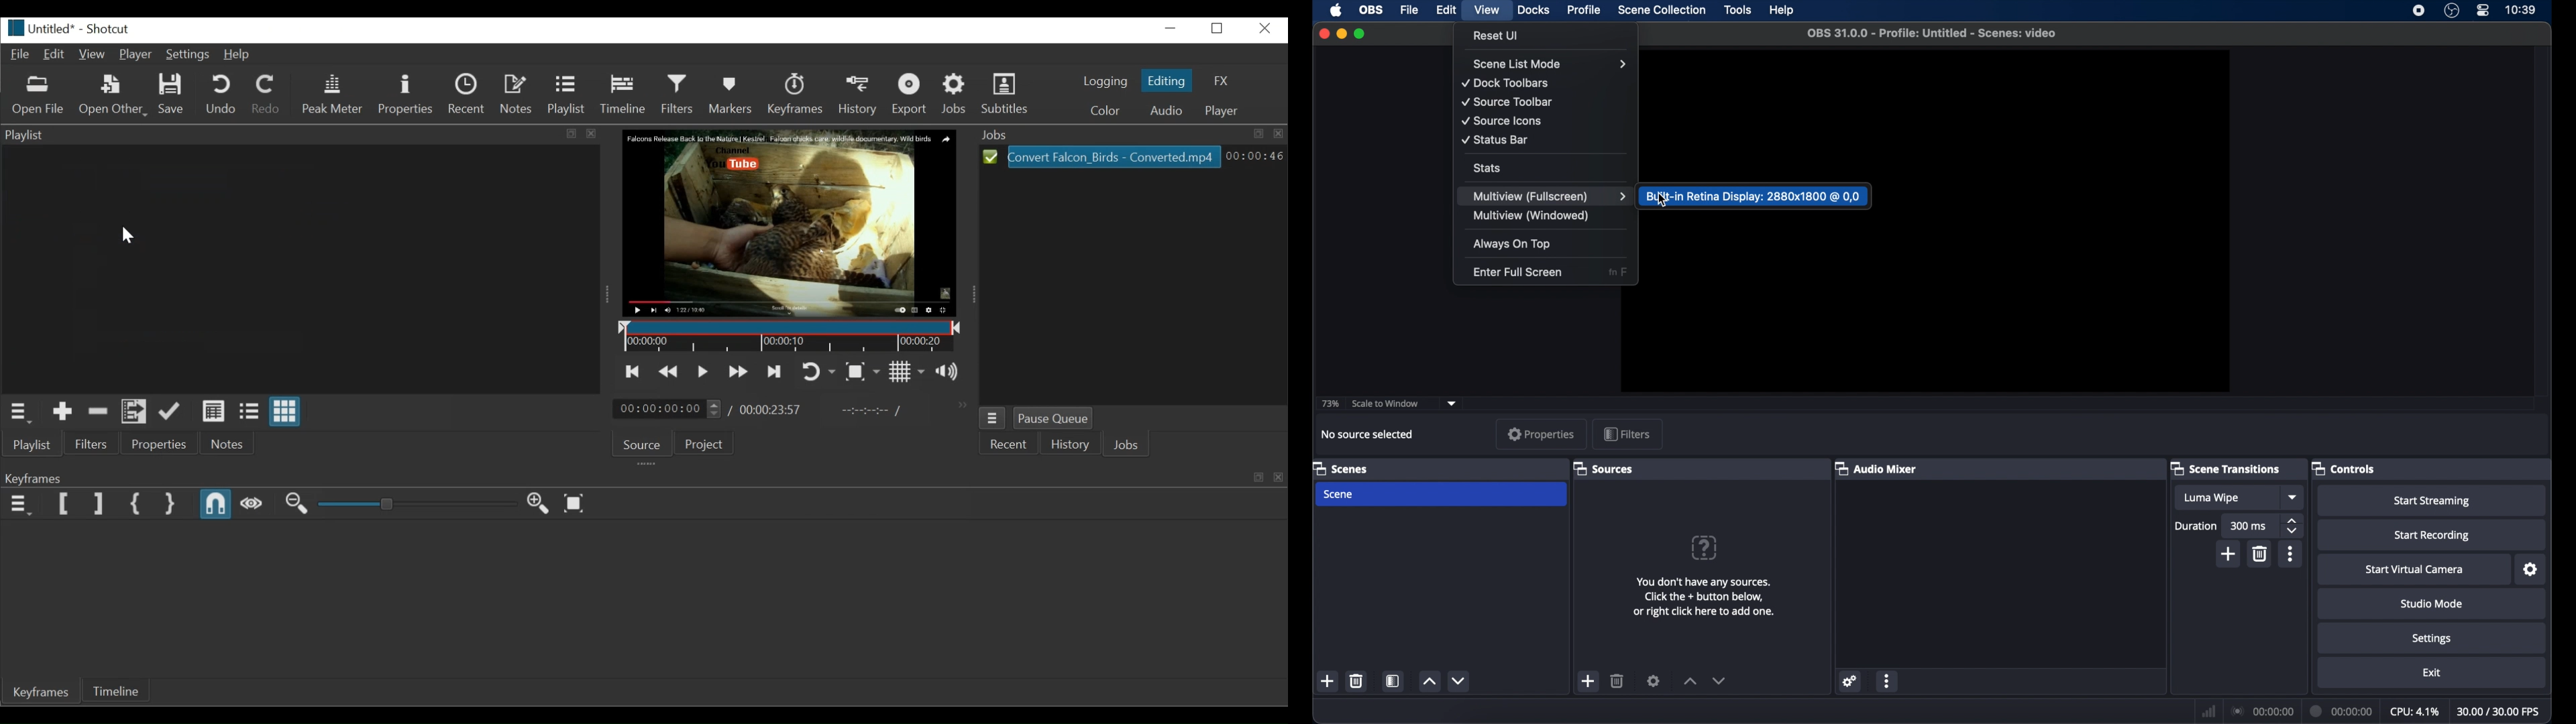  Describe the element at coordinates (406, 95) in the screenshot. I see `Properties` at that location.